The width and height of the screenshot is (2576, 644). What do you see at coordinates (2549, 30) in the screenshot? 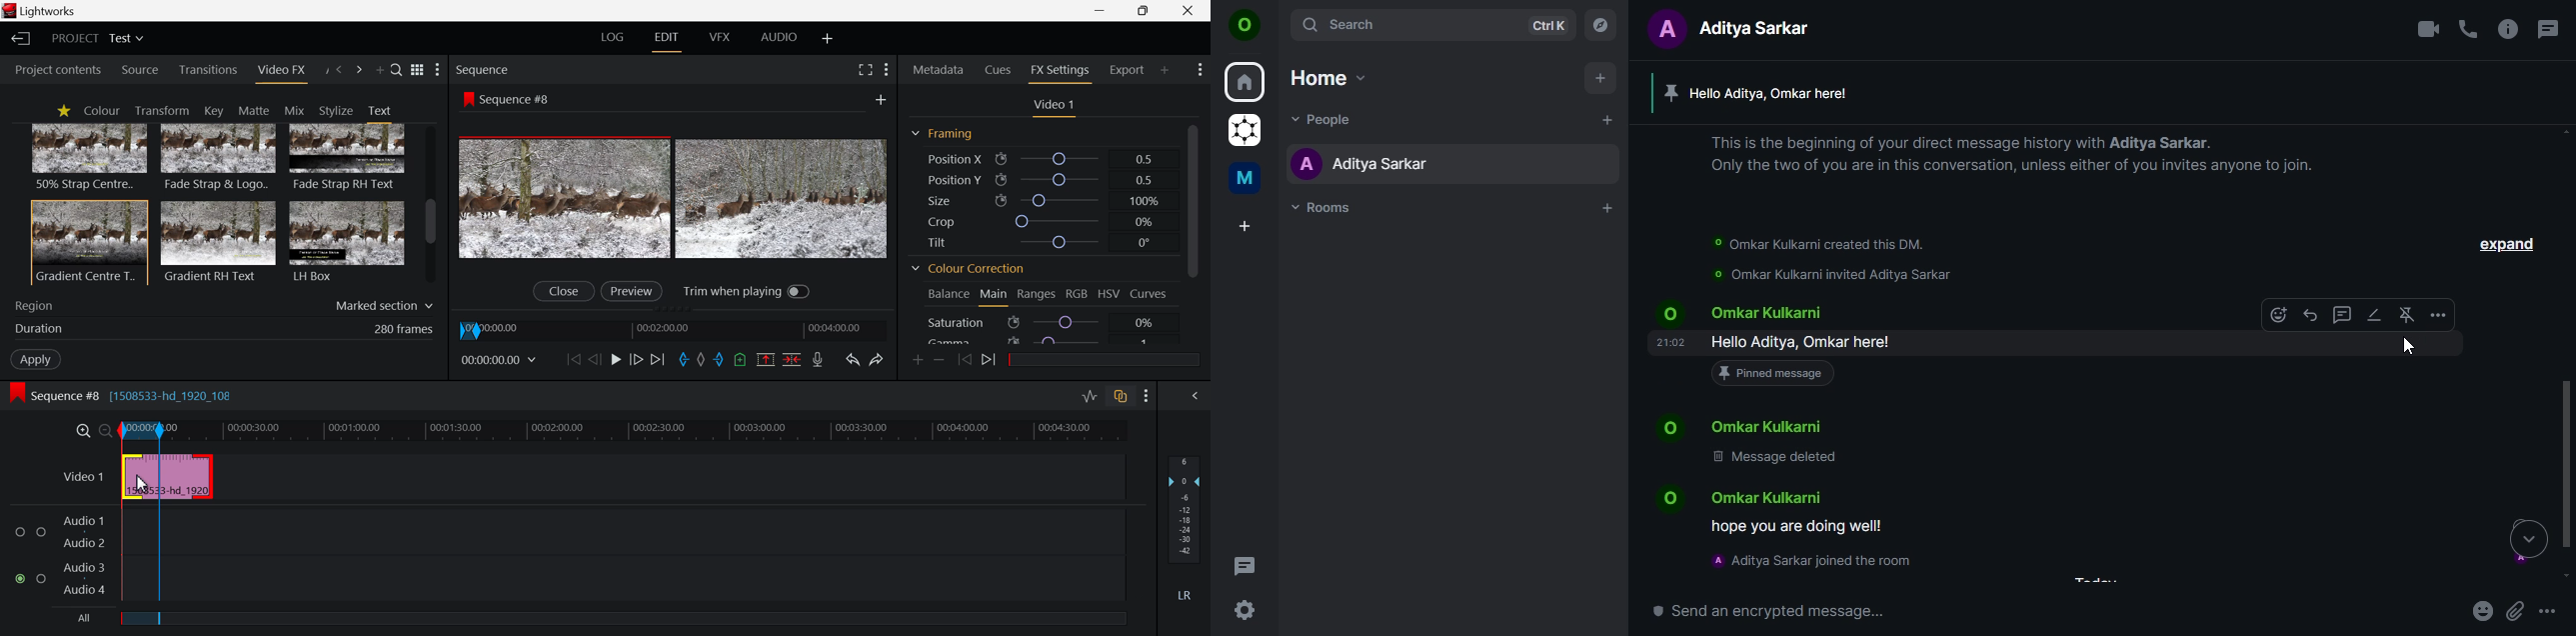
I see `threads` at bounding box center [2549, 30].